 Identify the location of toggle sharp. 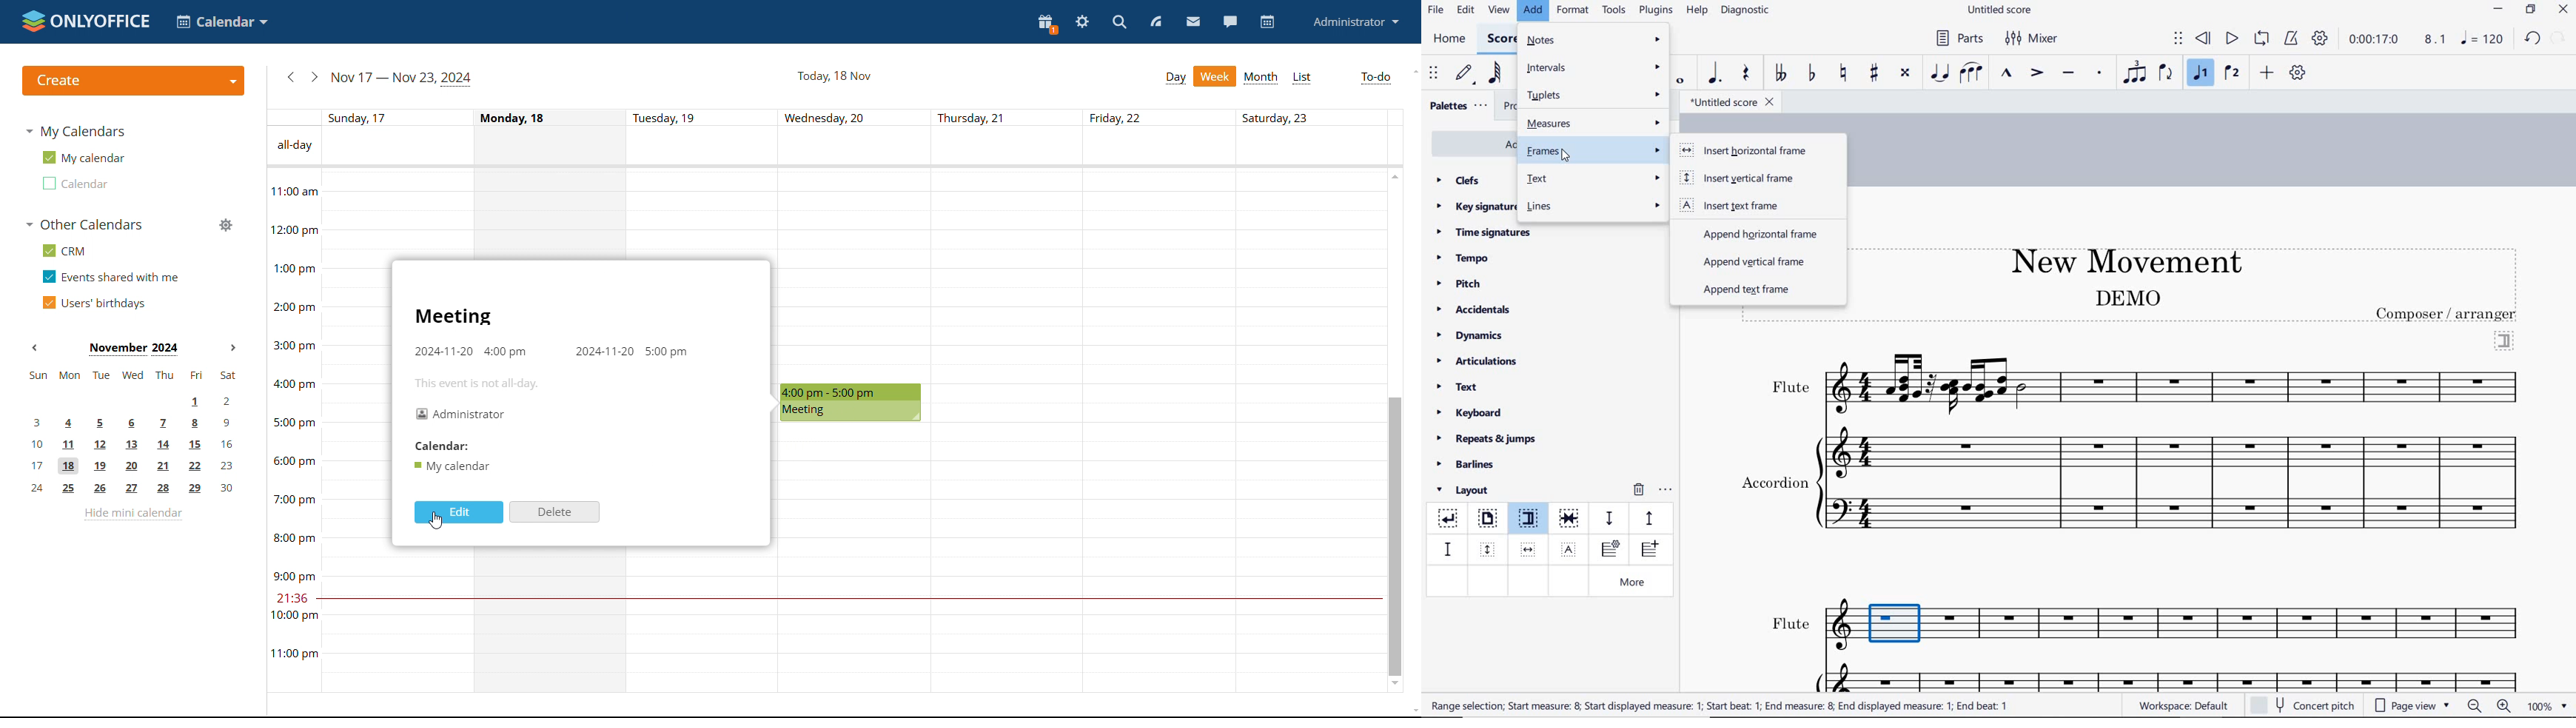
(1876, 74).